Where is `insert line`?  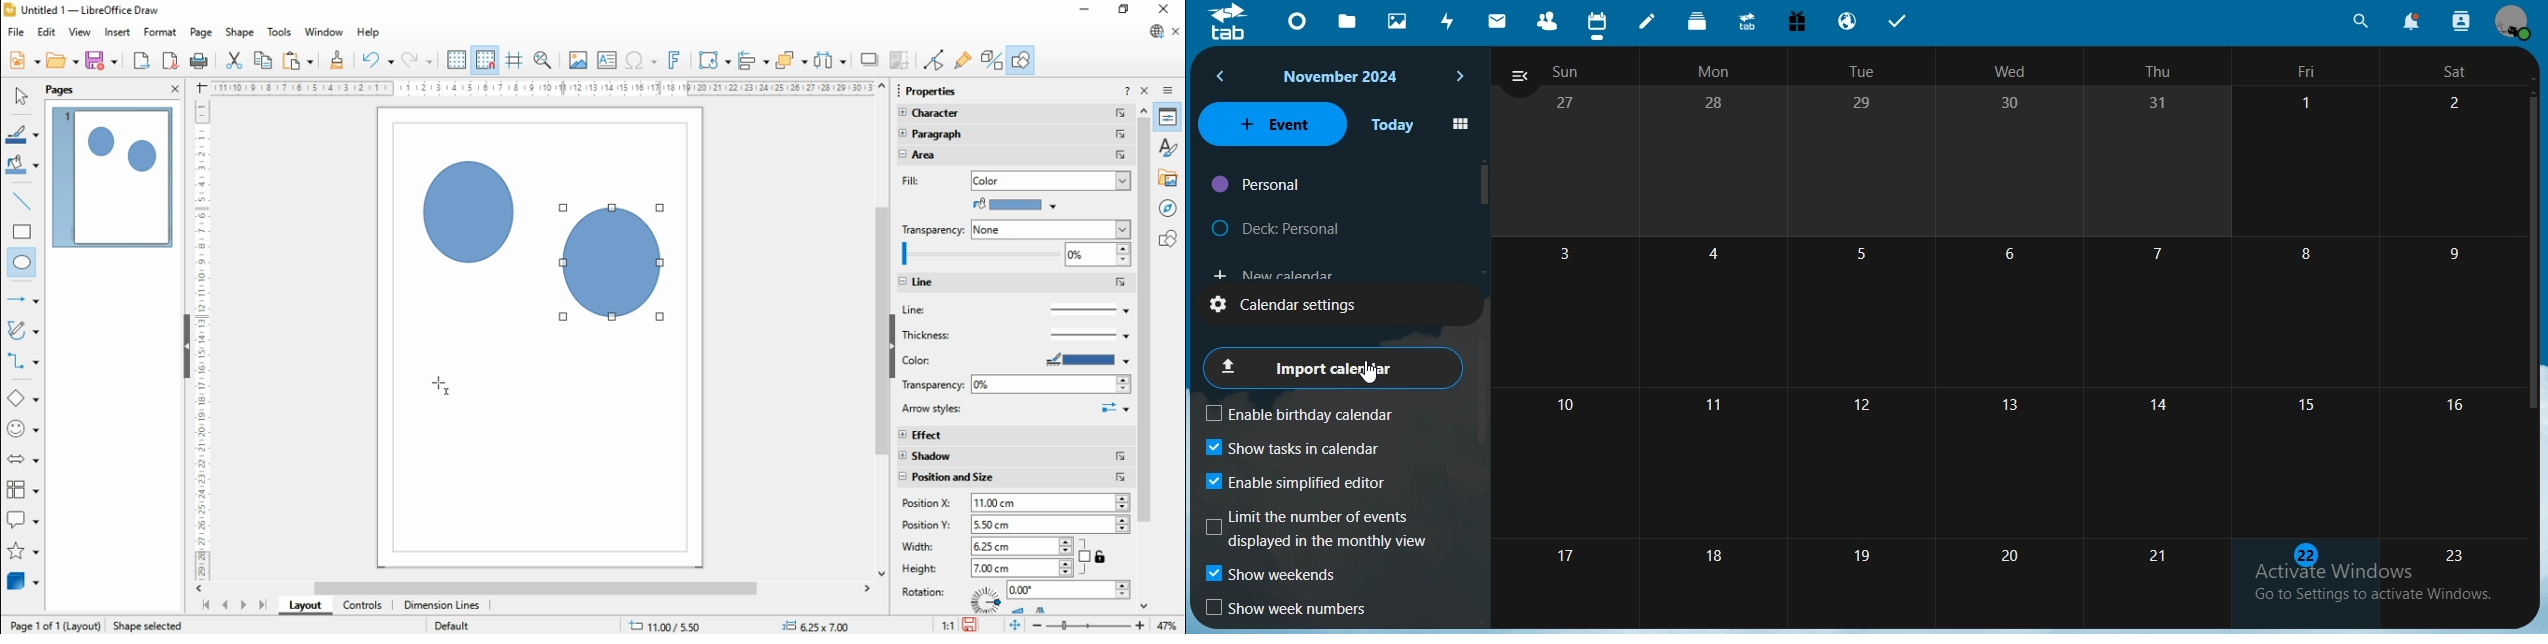 insert line is located at coordinates (24, 201).